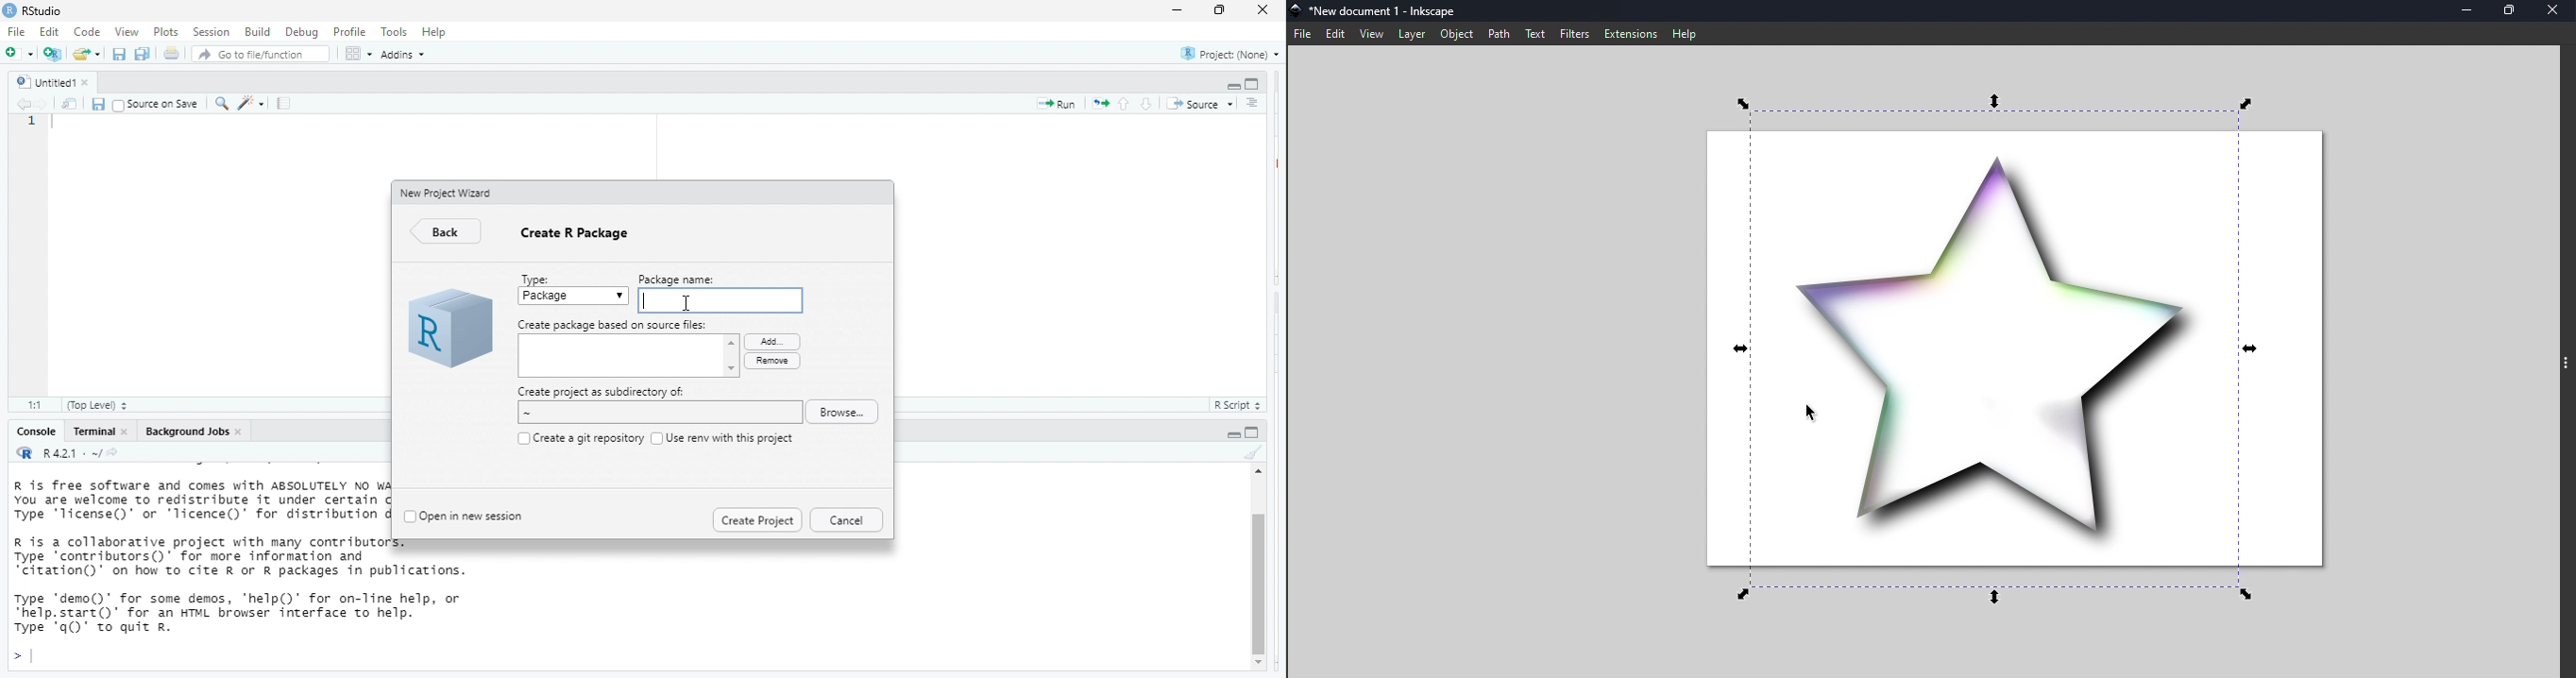  I want to click on el sie tl—pbmsly-sy-—ibejsiyrisisns-mnisbepalioer-flaimyir-il-d
You are welcome to redistribute it under certain conditions.

Type ‘license()' or ‘licence()' for distribution details.

R is a collaborative project with many contributors.

Type contributors)’ for more information and

“citation()’ on how to cite R or R packages in publications.

Type ‘demo()' for some demos, ‘'help()’ for on-line help, or

“help.start()’ for an HTML browser interface to help.

Type 'q0)" to quit R., so click(201, 563).